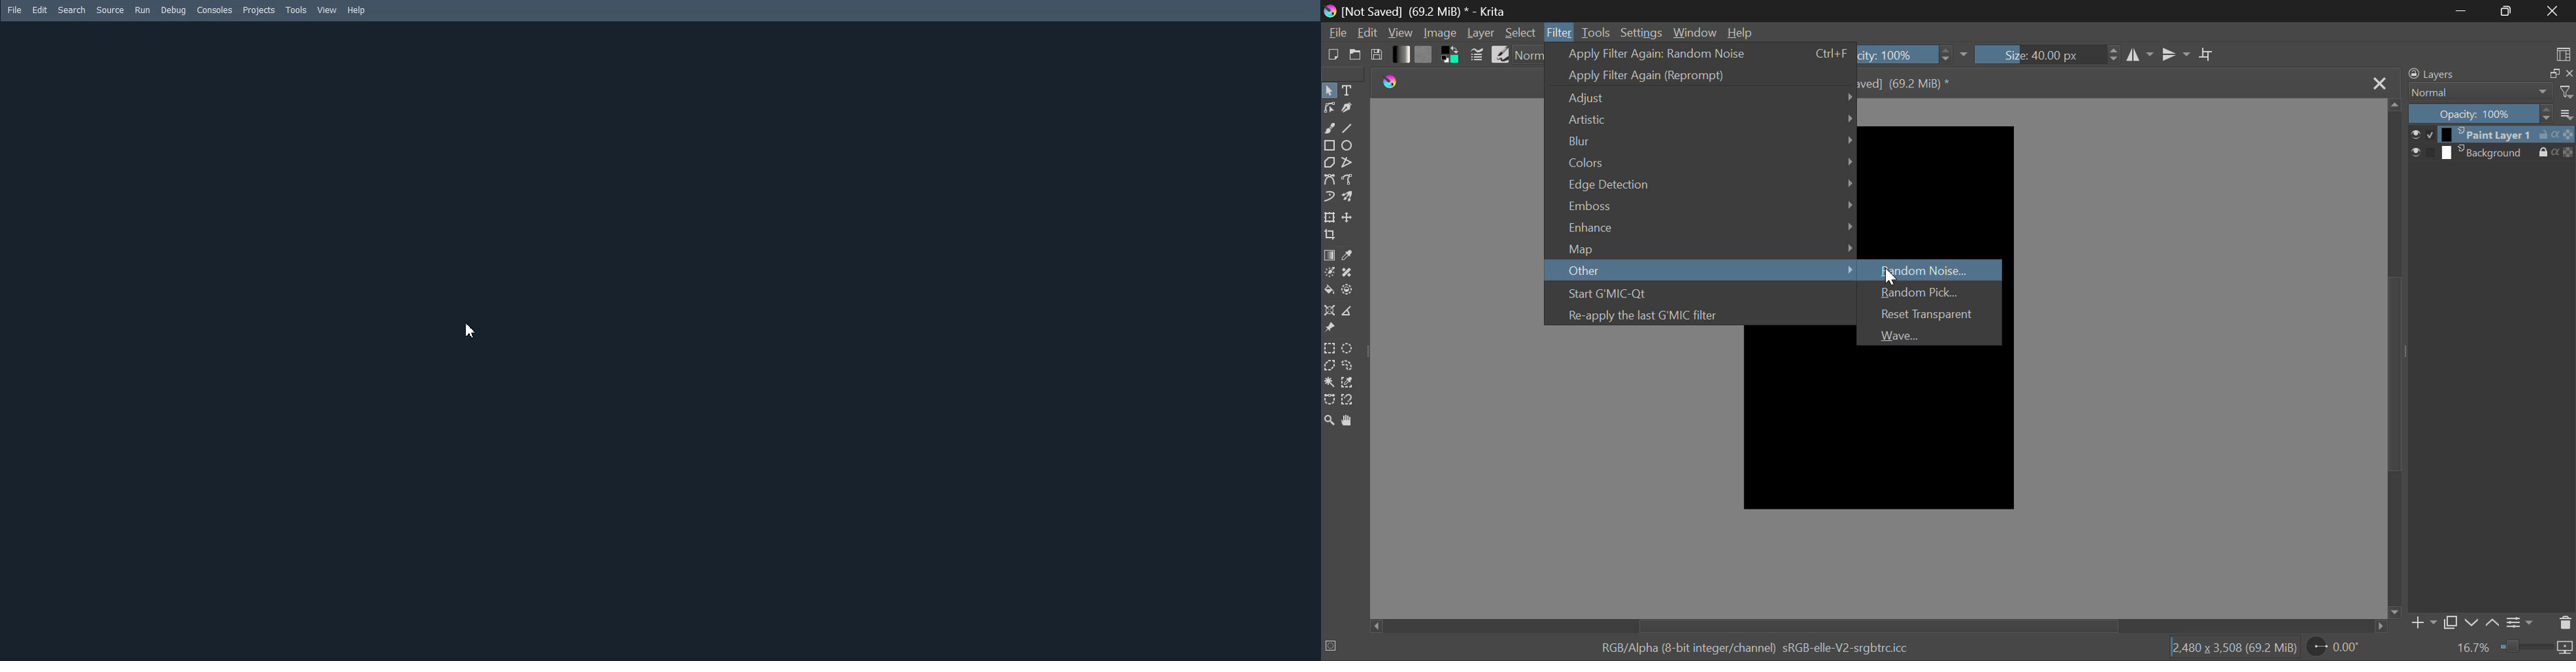 The image size is (2576, 672). Describe the element at coordinates (1329, 289) in the screenshot. I see `Fill` at that location.